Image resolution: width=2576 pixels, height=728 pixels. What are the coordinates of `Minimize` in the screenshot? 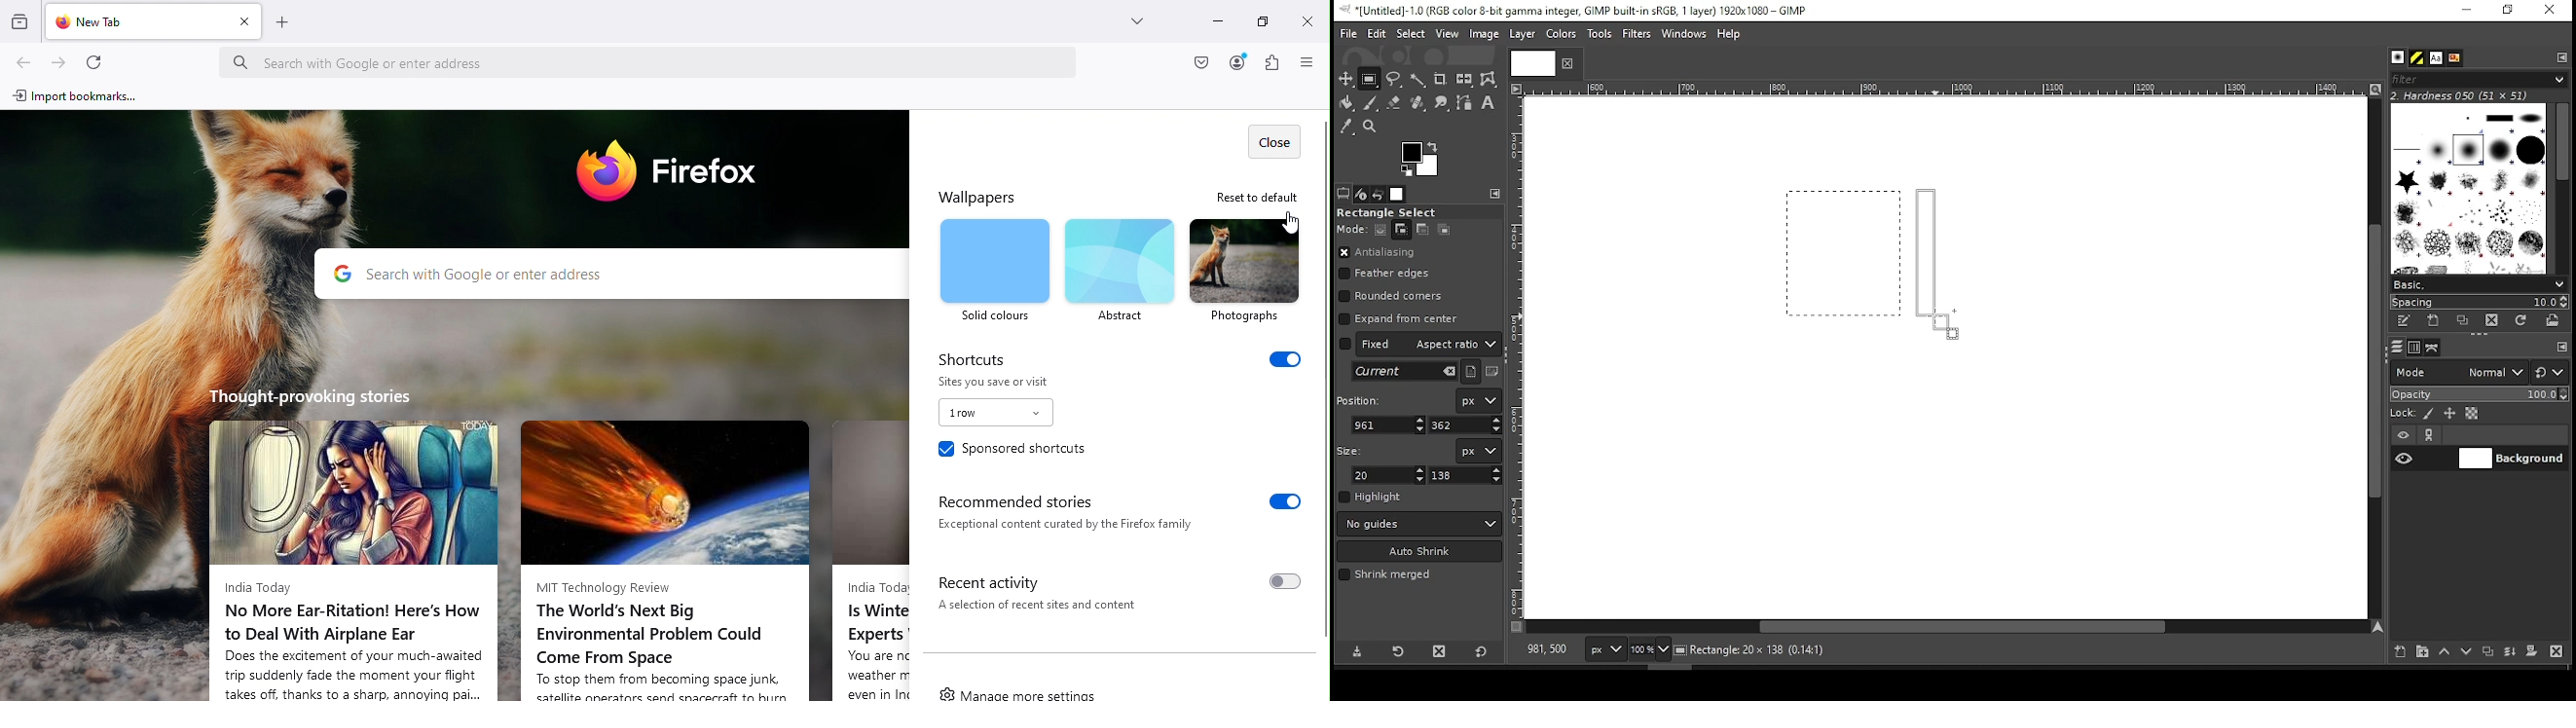 It's located at (1218, 20).